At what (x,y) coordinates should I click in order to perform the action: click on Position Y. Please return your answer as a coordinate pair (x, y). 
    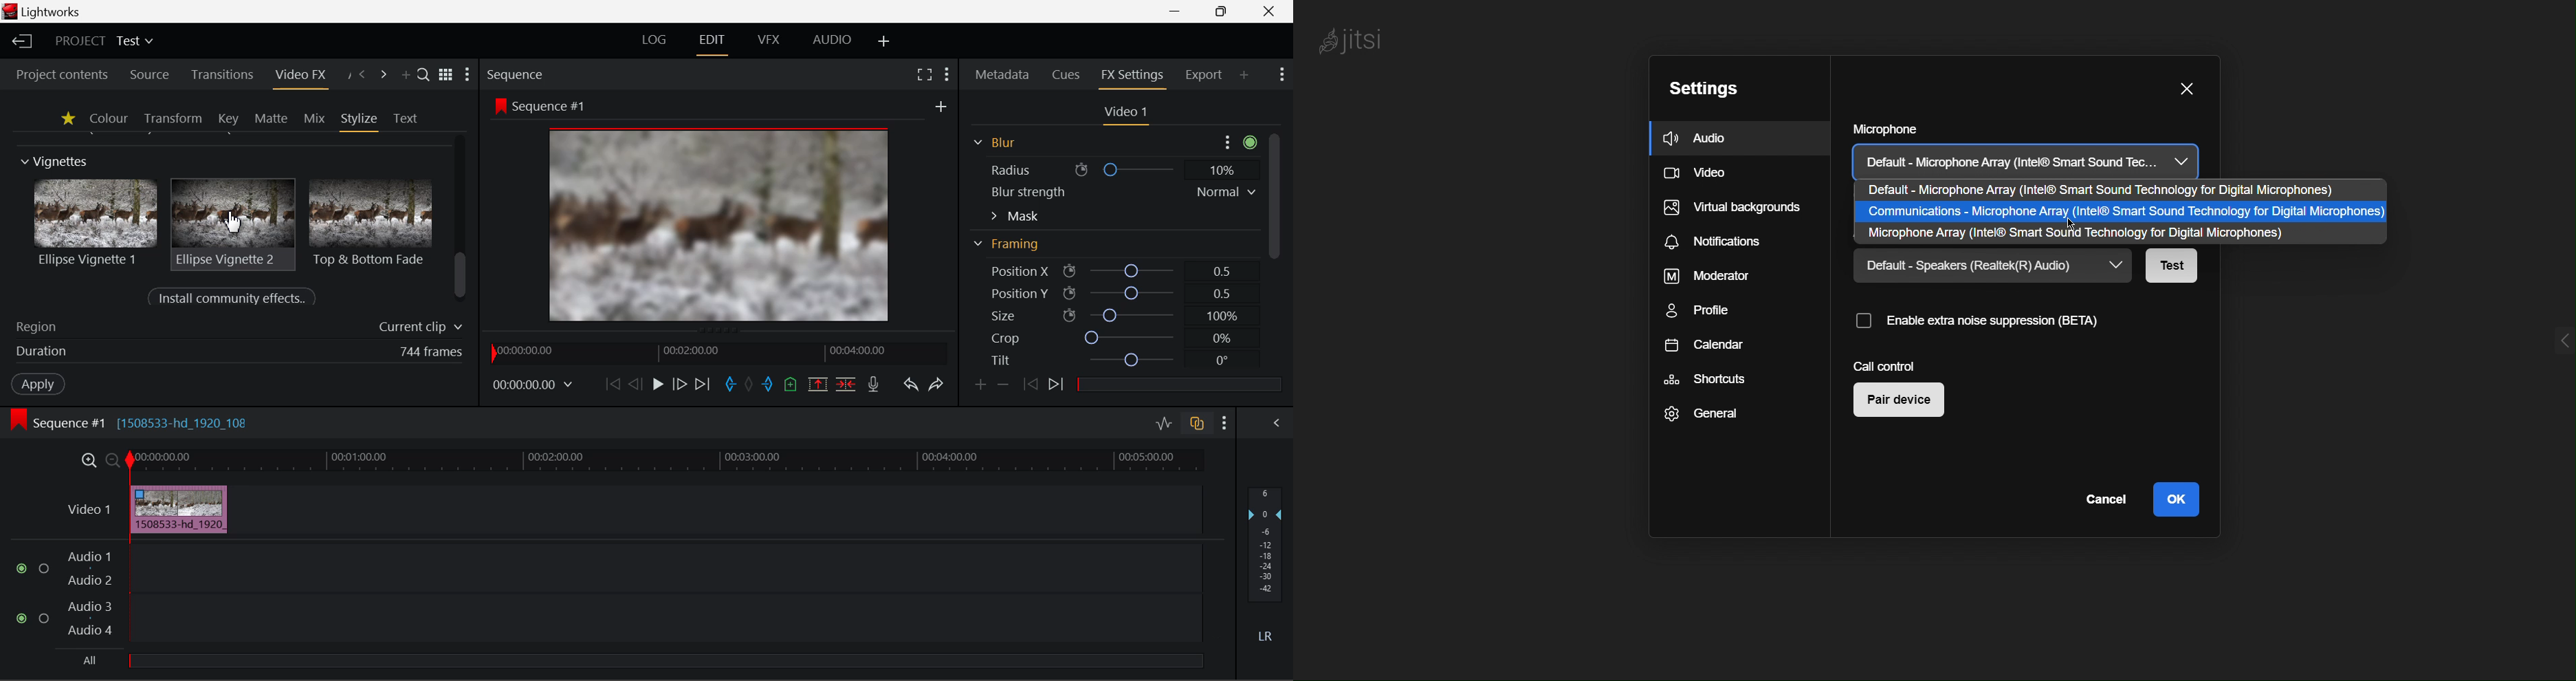
    Looking at the image, I should click on (1109, 293).